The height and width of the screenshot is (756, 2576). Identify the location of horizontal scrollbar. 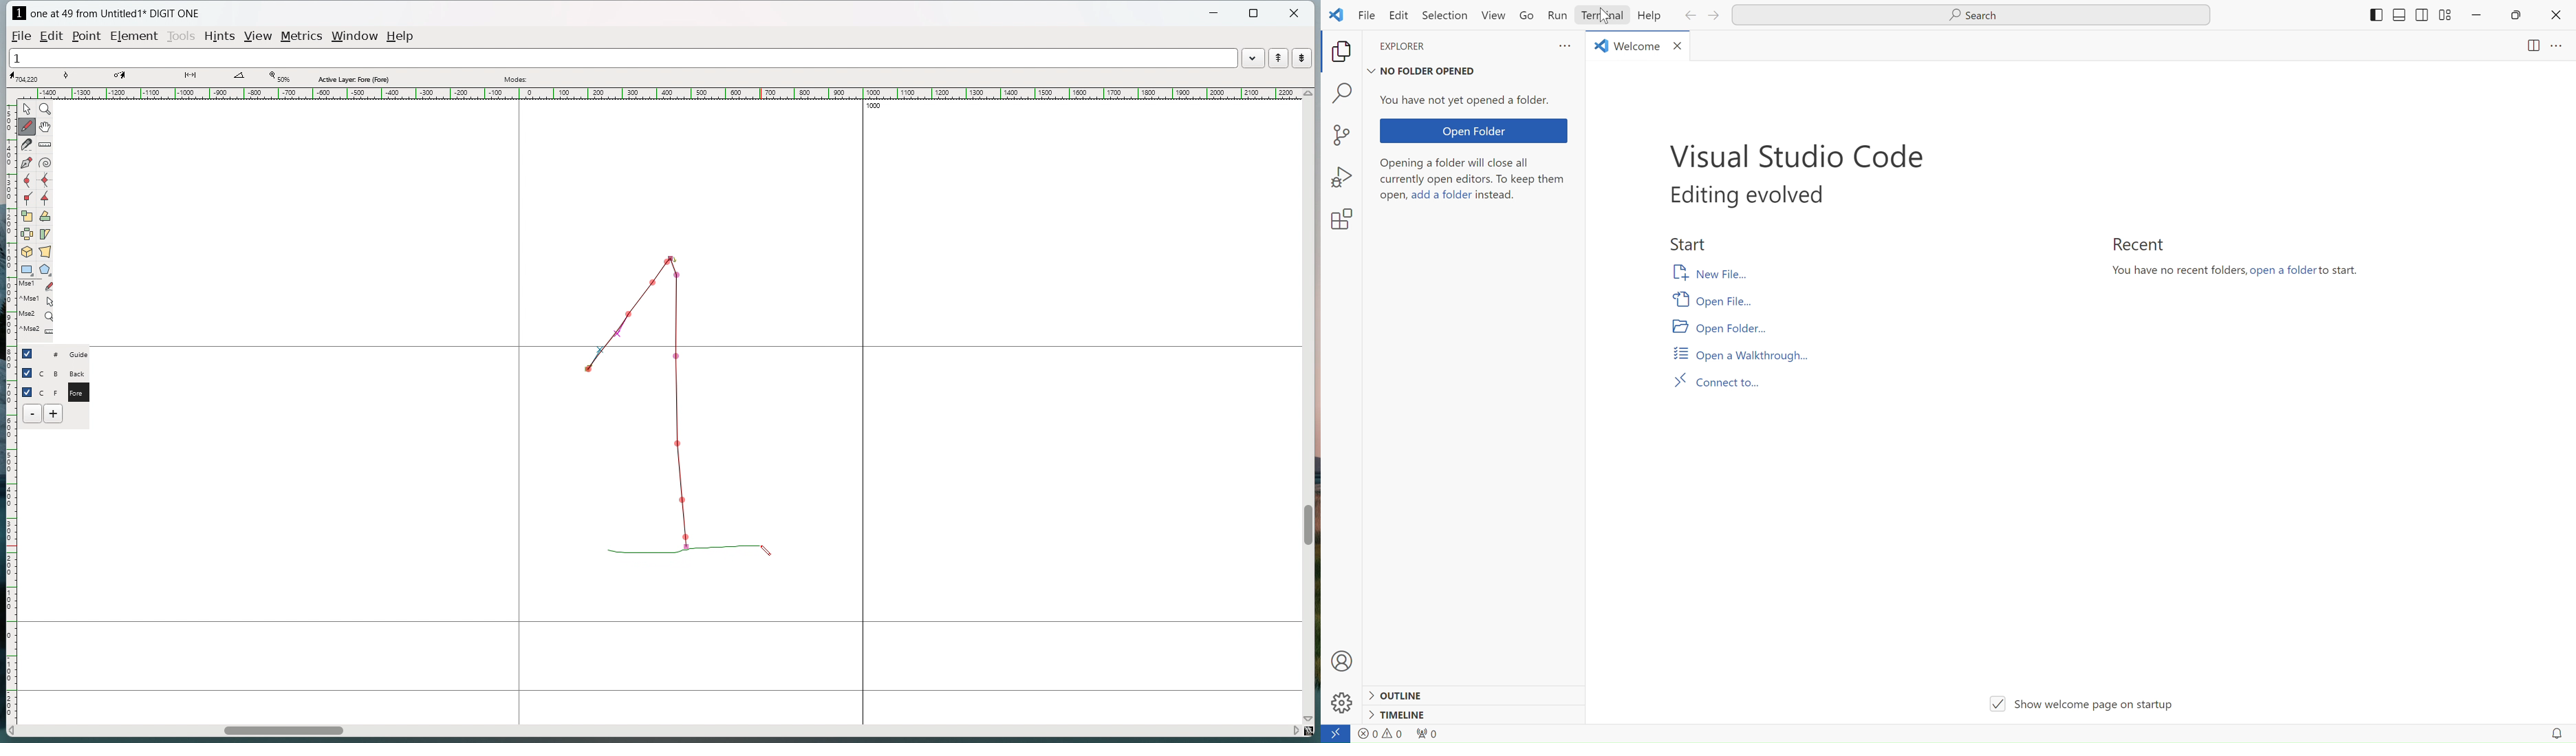
(283, 733).